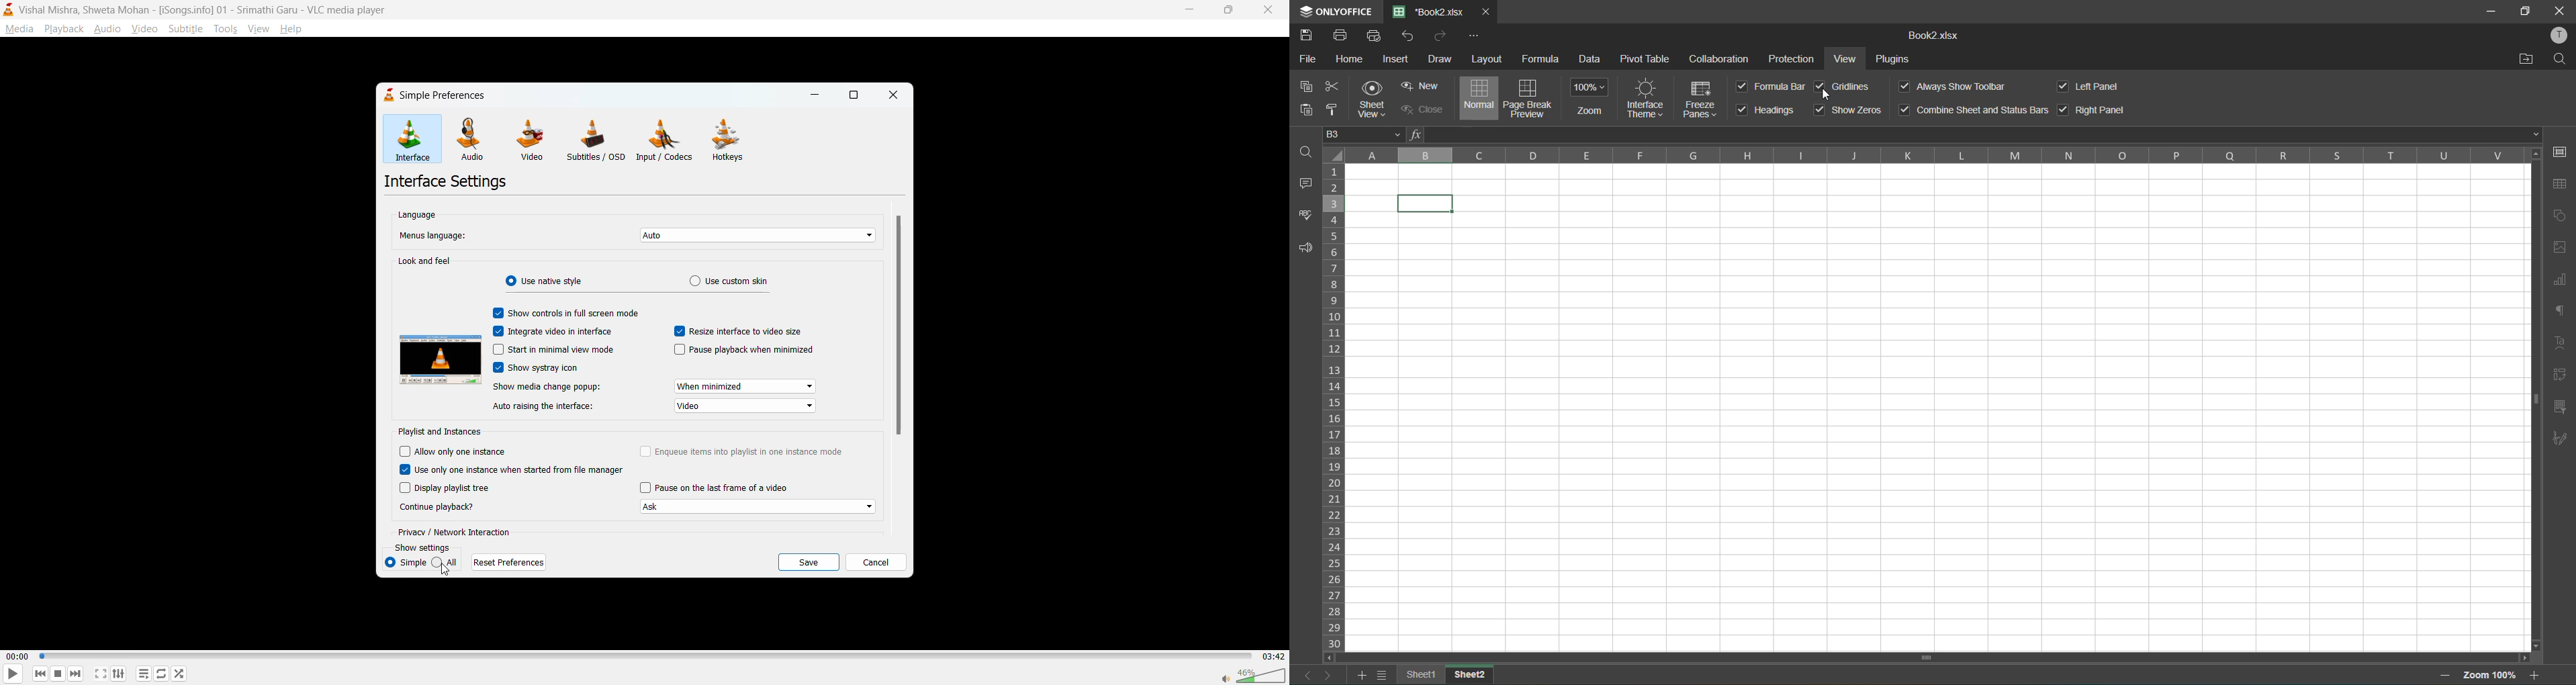 This screenshot has width=2576, height=700. What do you see at coordinates (1423, 86) in the screenshot?
I see `new` at bounding box center [1423, 86].